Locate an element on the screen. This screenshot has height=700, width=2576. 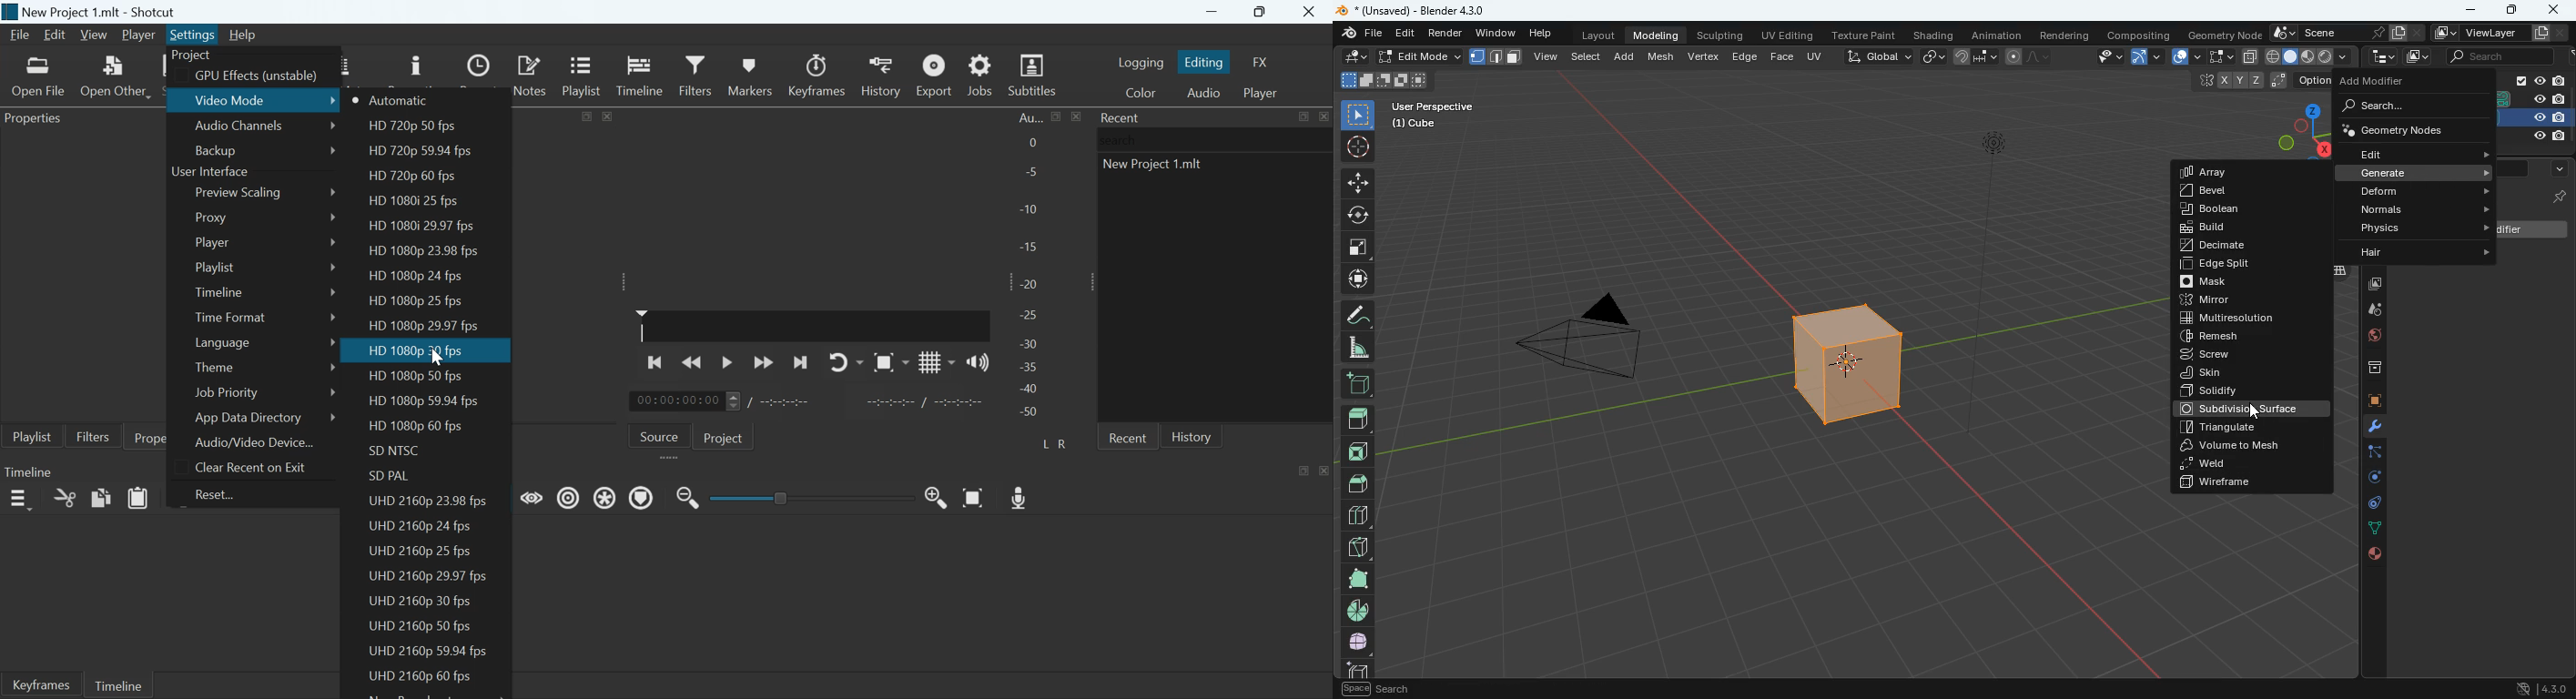
Switch to the effects layout is located at coordinates (1261, 62).